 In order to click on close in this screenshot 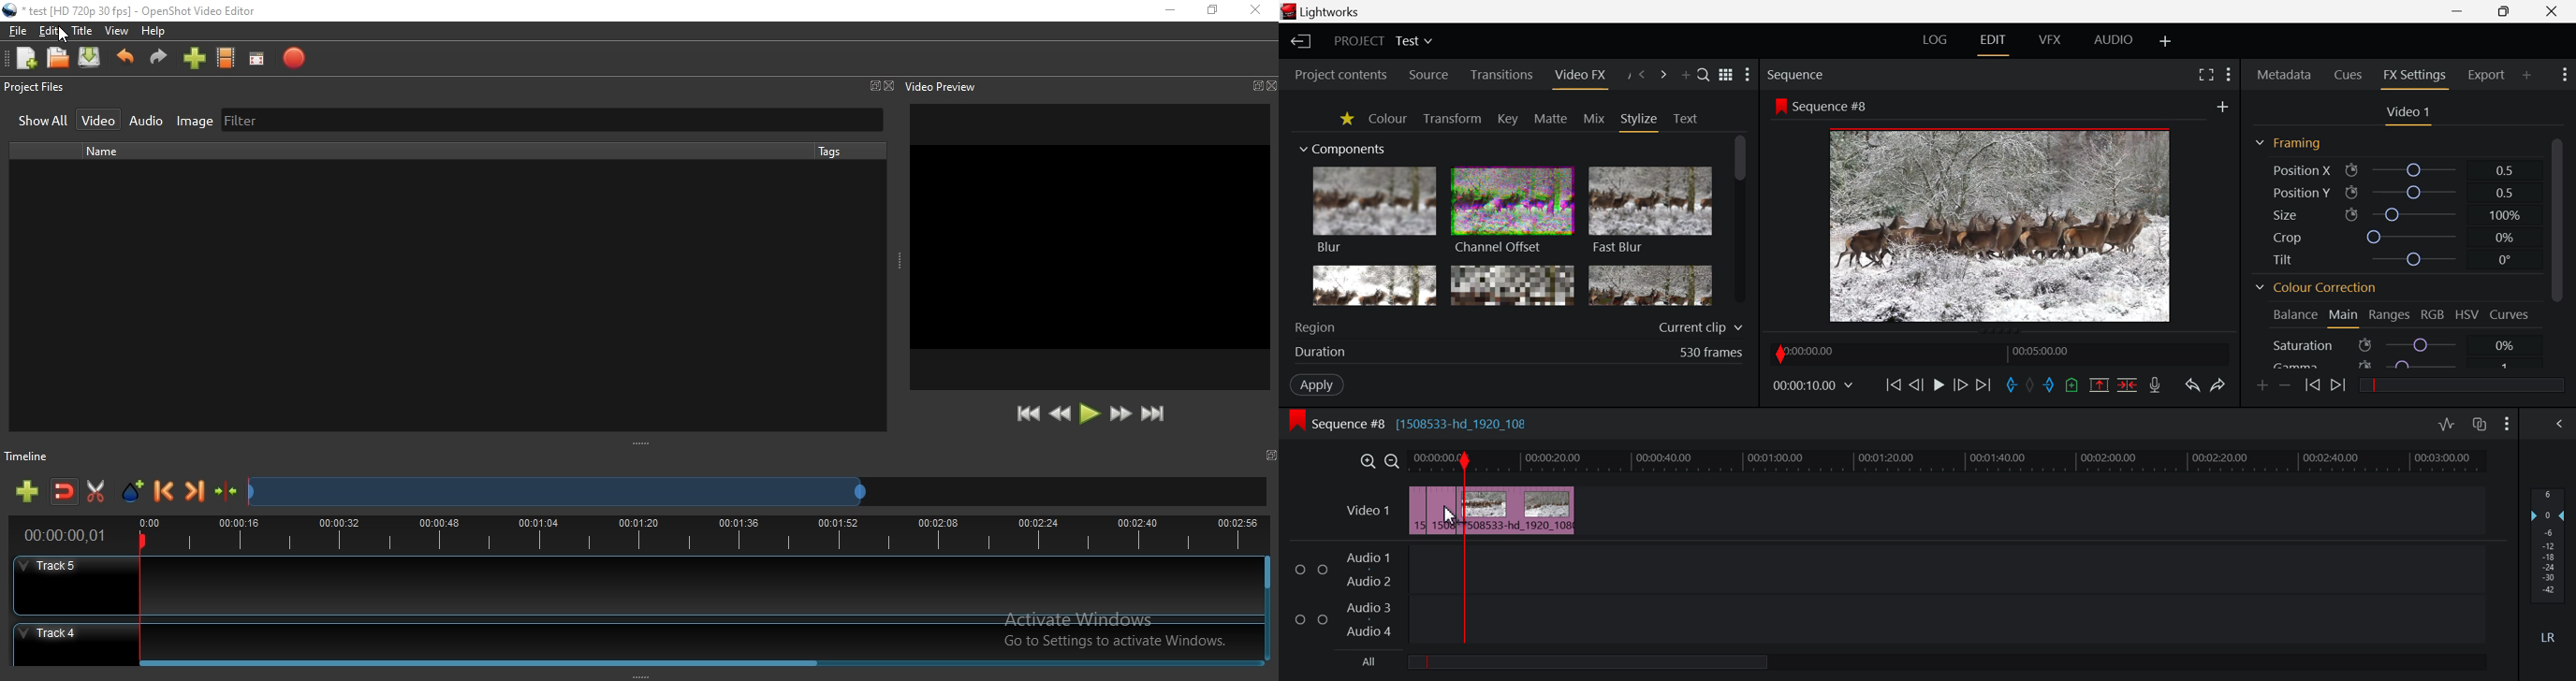, I will do `click(1270, 85)`.